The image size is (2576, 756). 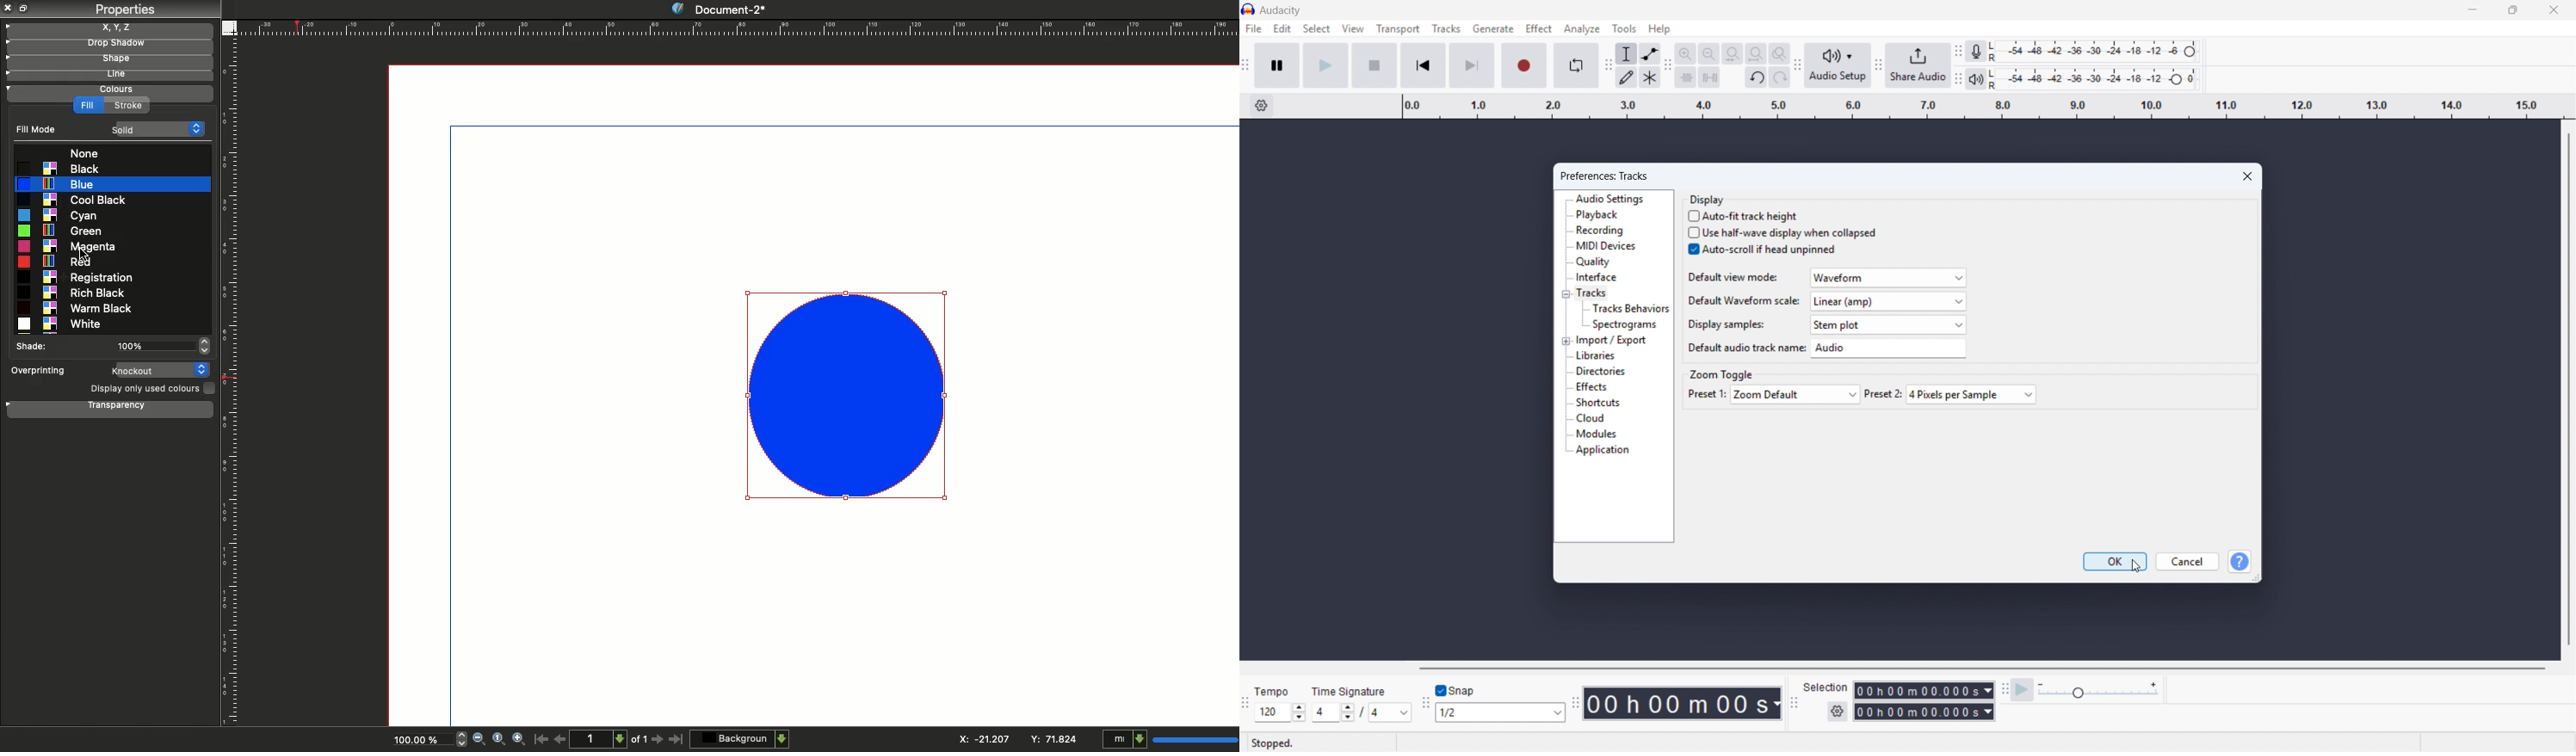 I want to click on skip to end, so click(x=1471, y=65).